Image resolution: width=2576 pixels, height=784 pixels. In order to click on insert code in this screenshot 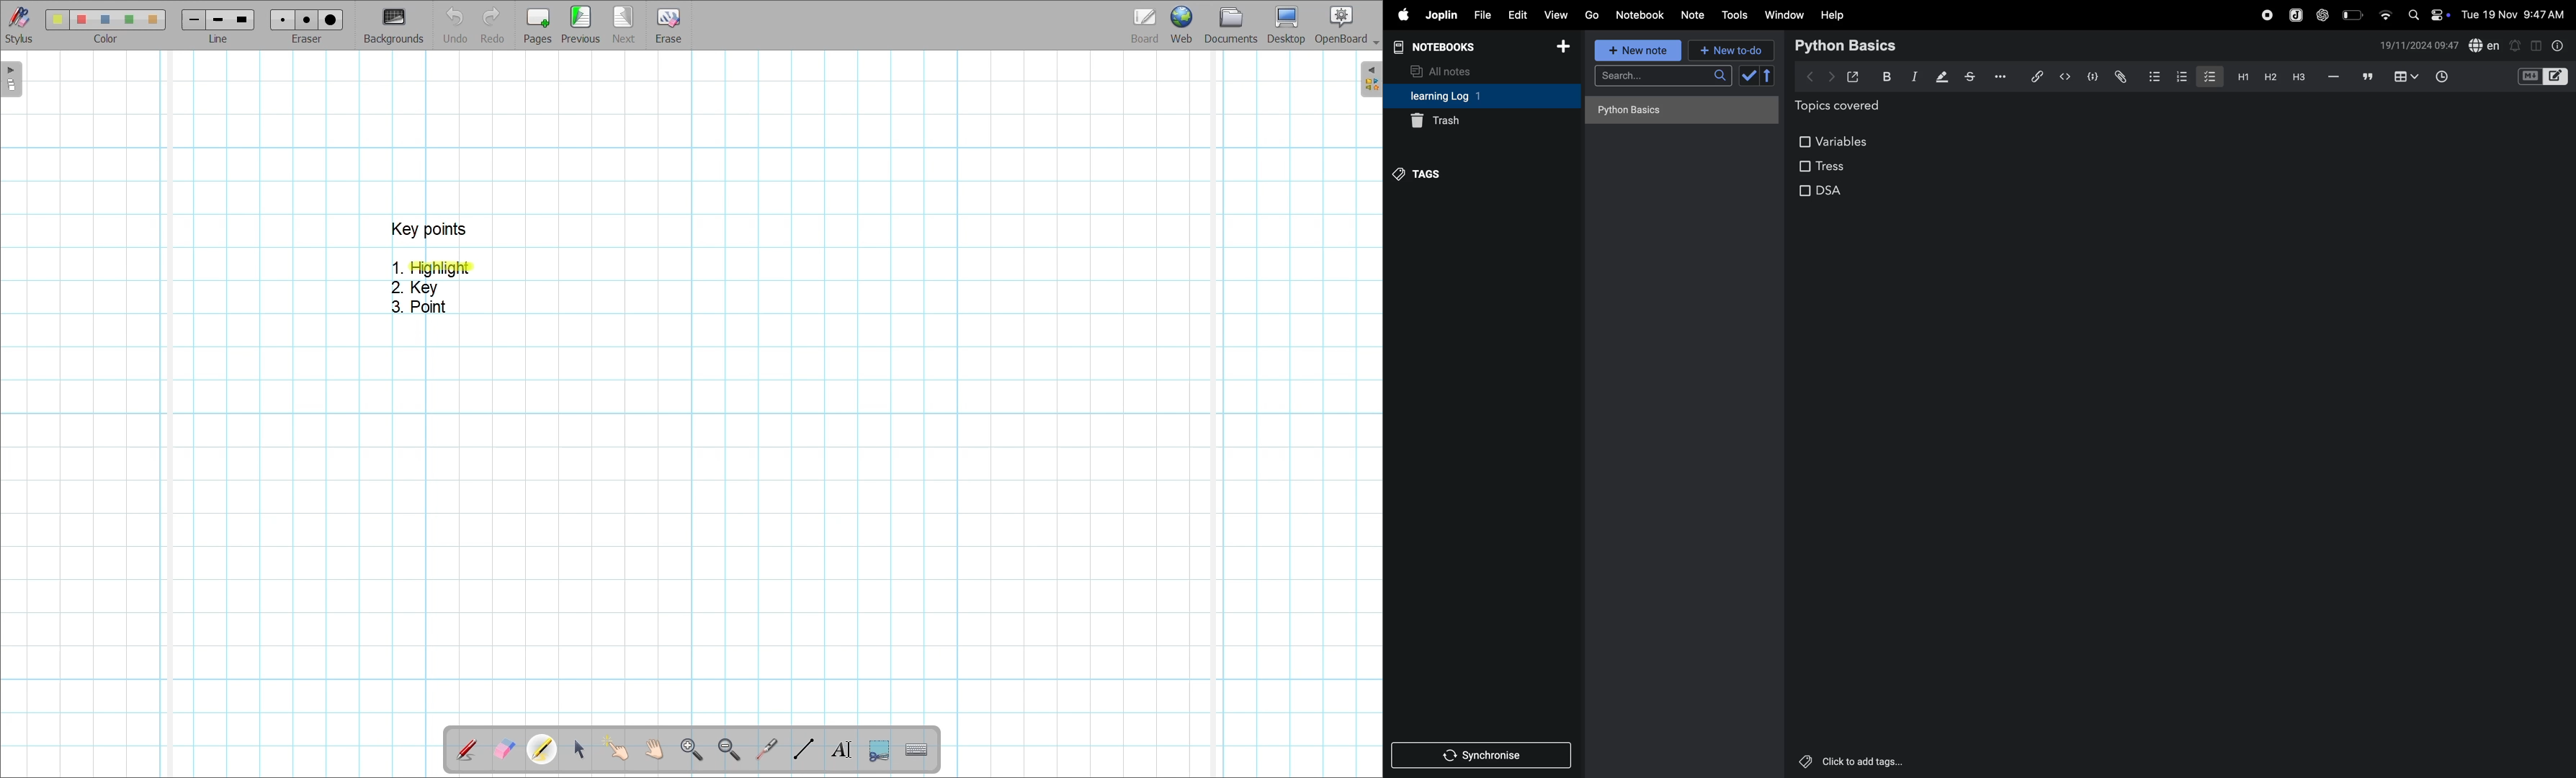, I will do `click(2065, 76)`.